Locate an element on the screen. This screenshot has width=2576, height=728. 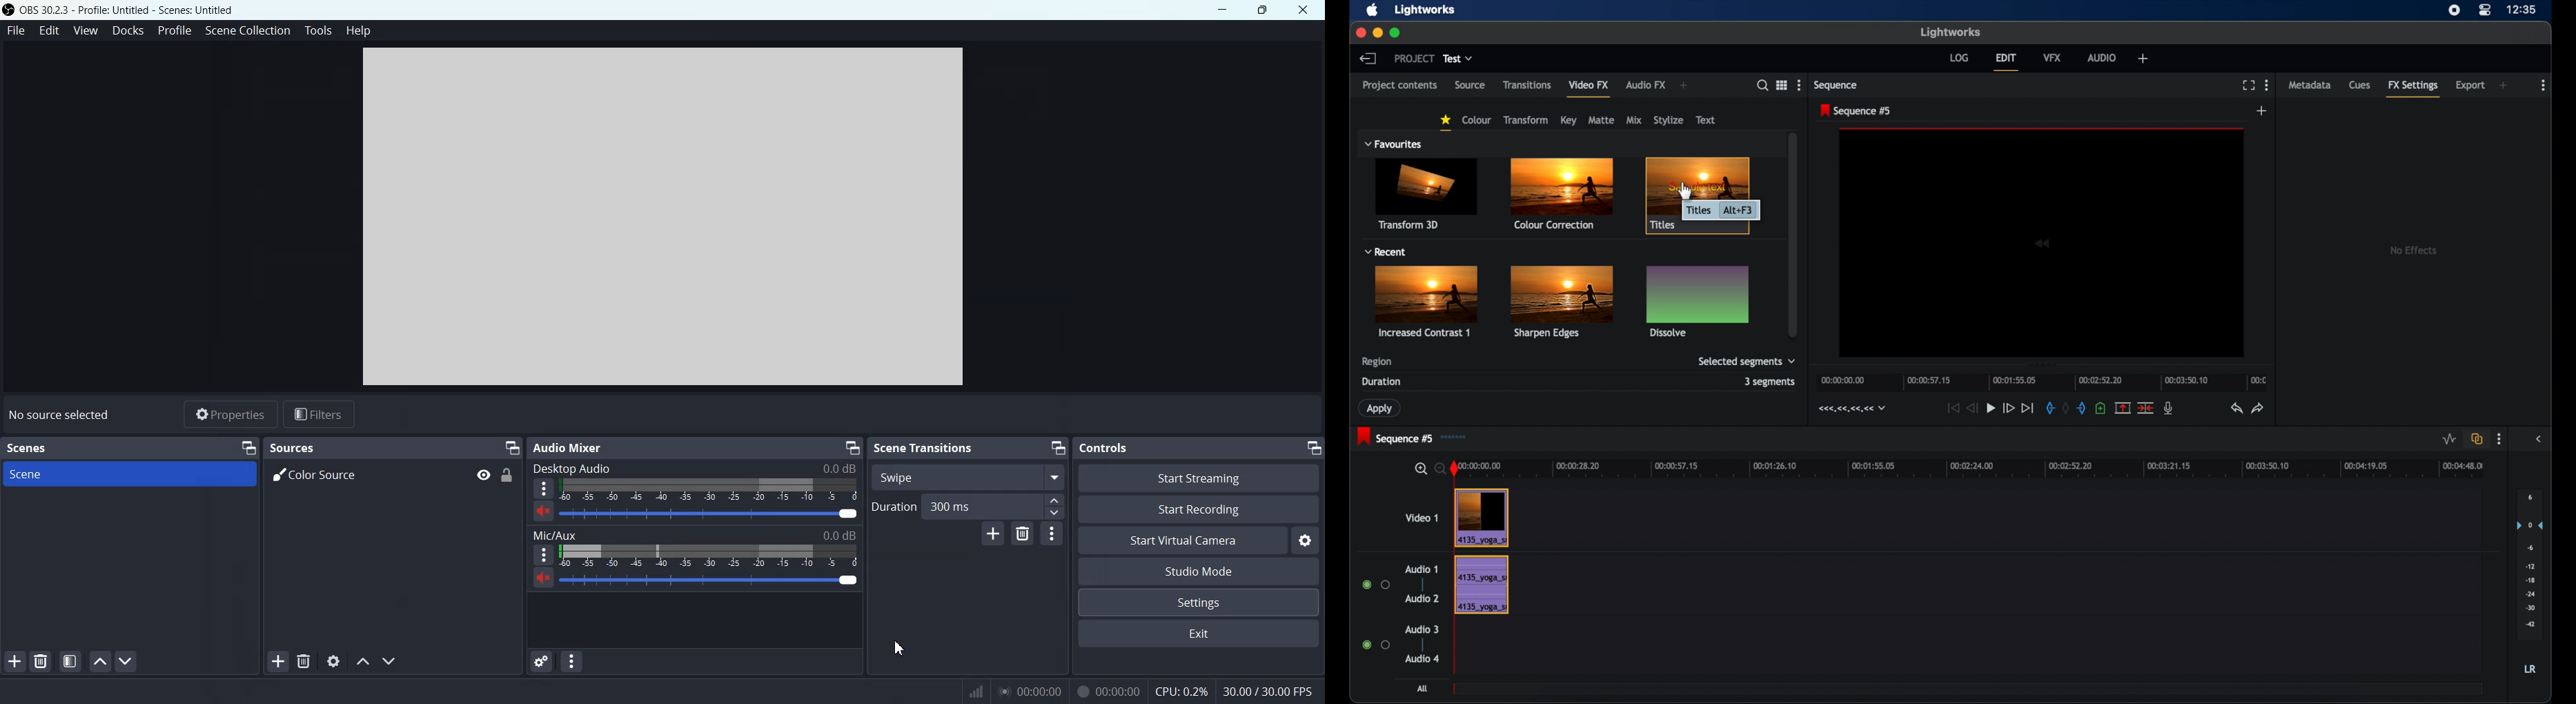
Help is located at coordinates (359, 30).